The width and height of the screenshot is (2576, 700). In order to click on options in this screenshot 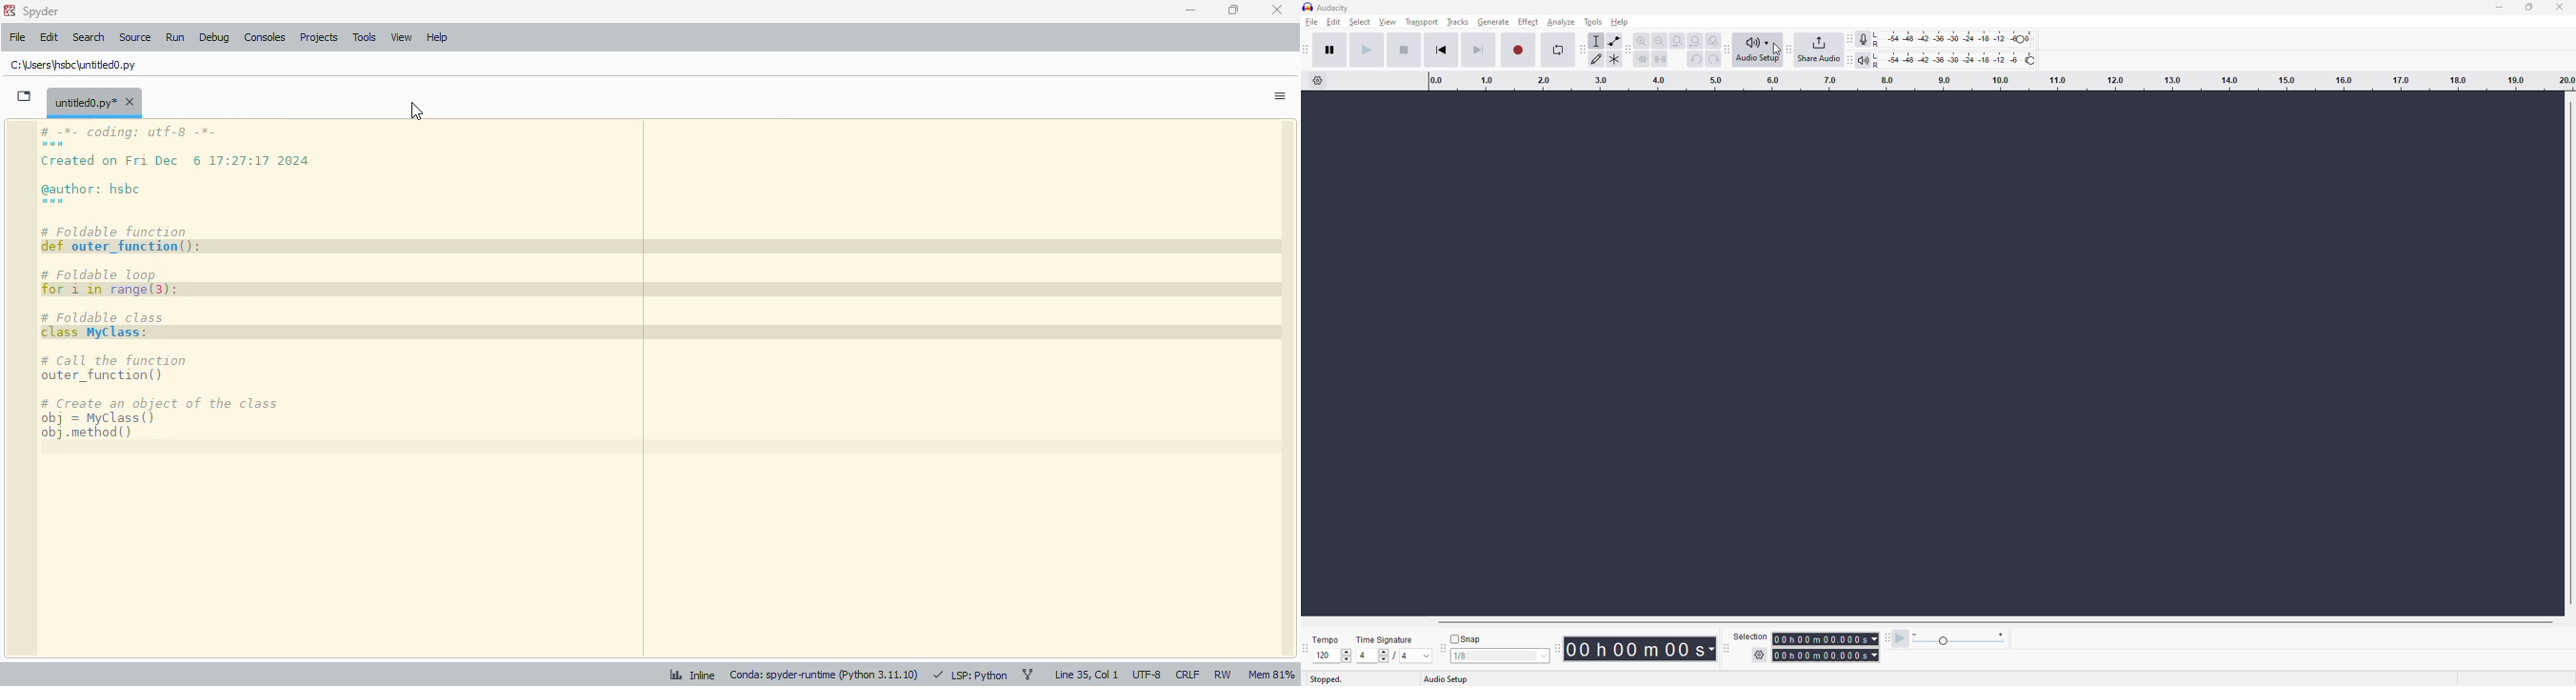, I will do `click(1280, 96)`.